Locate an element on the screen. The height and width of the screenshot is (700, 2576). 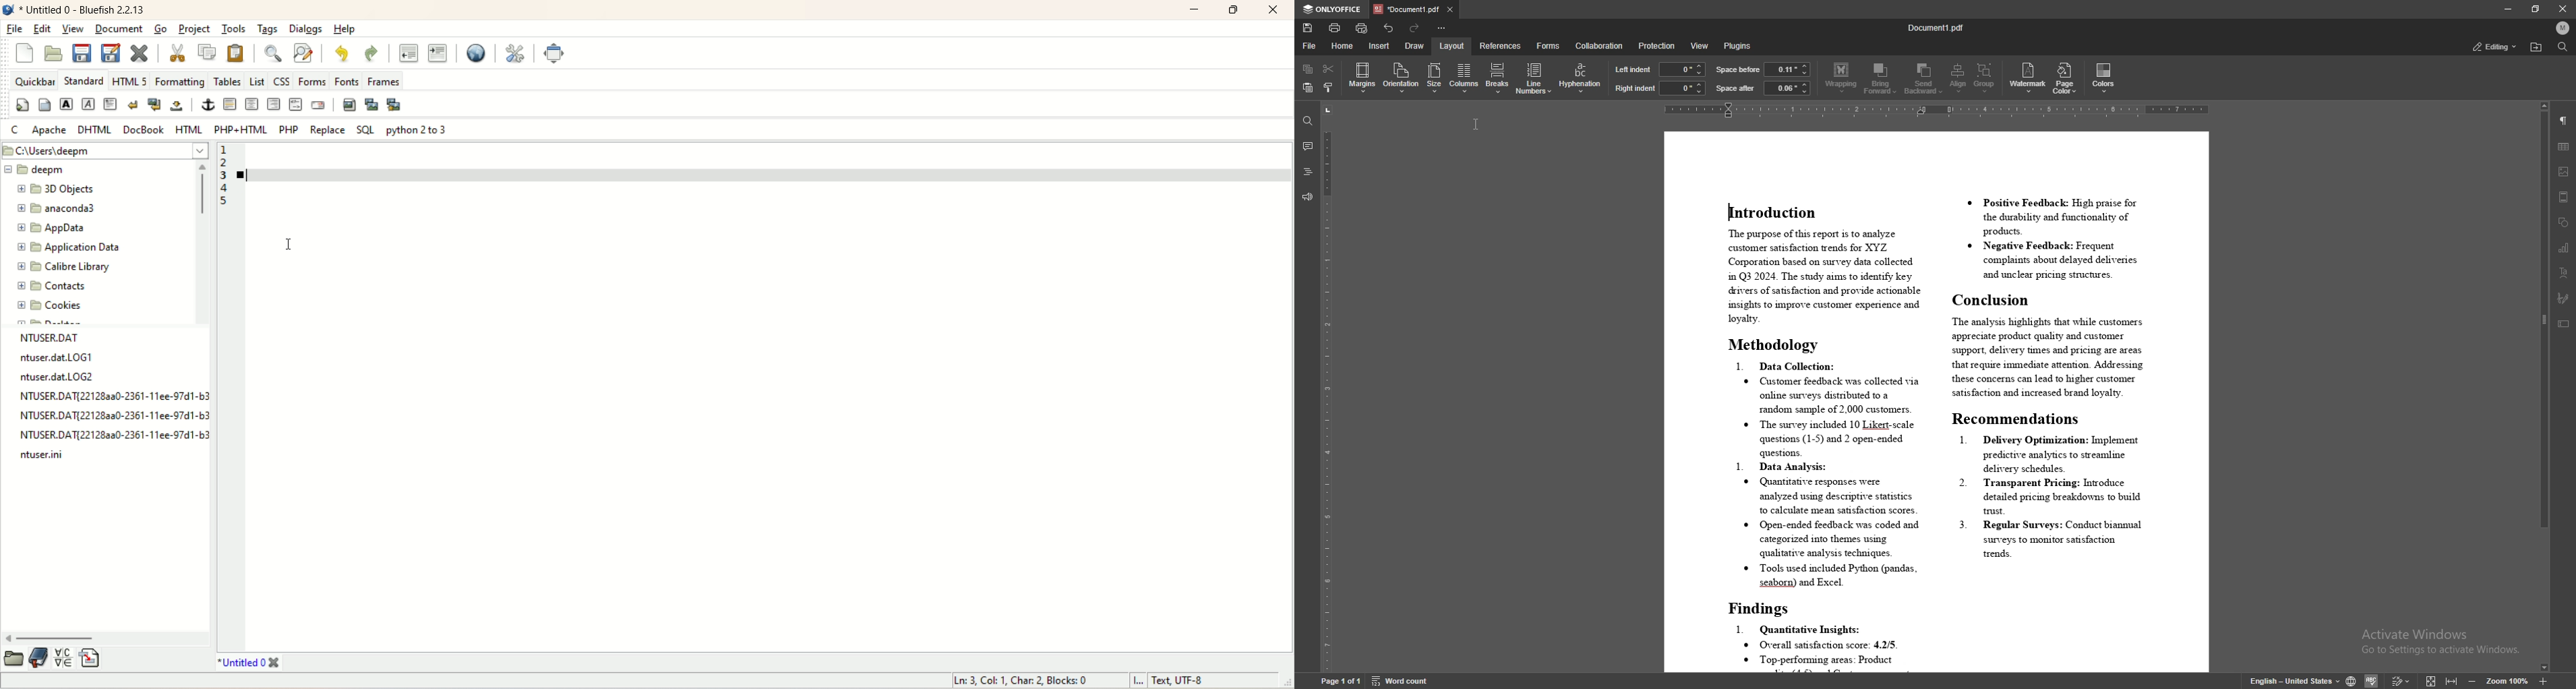
help is located at coordinates (344, 29).